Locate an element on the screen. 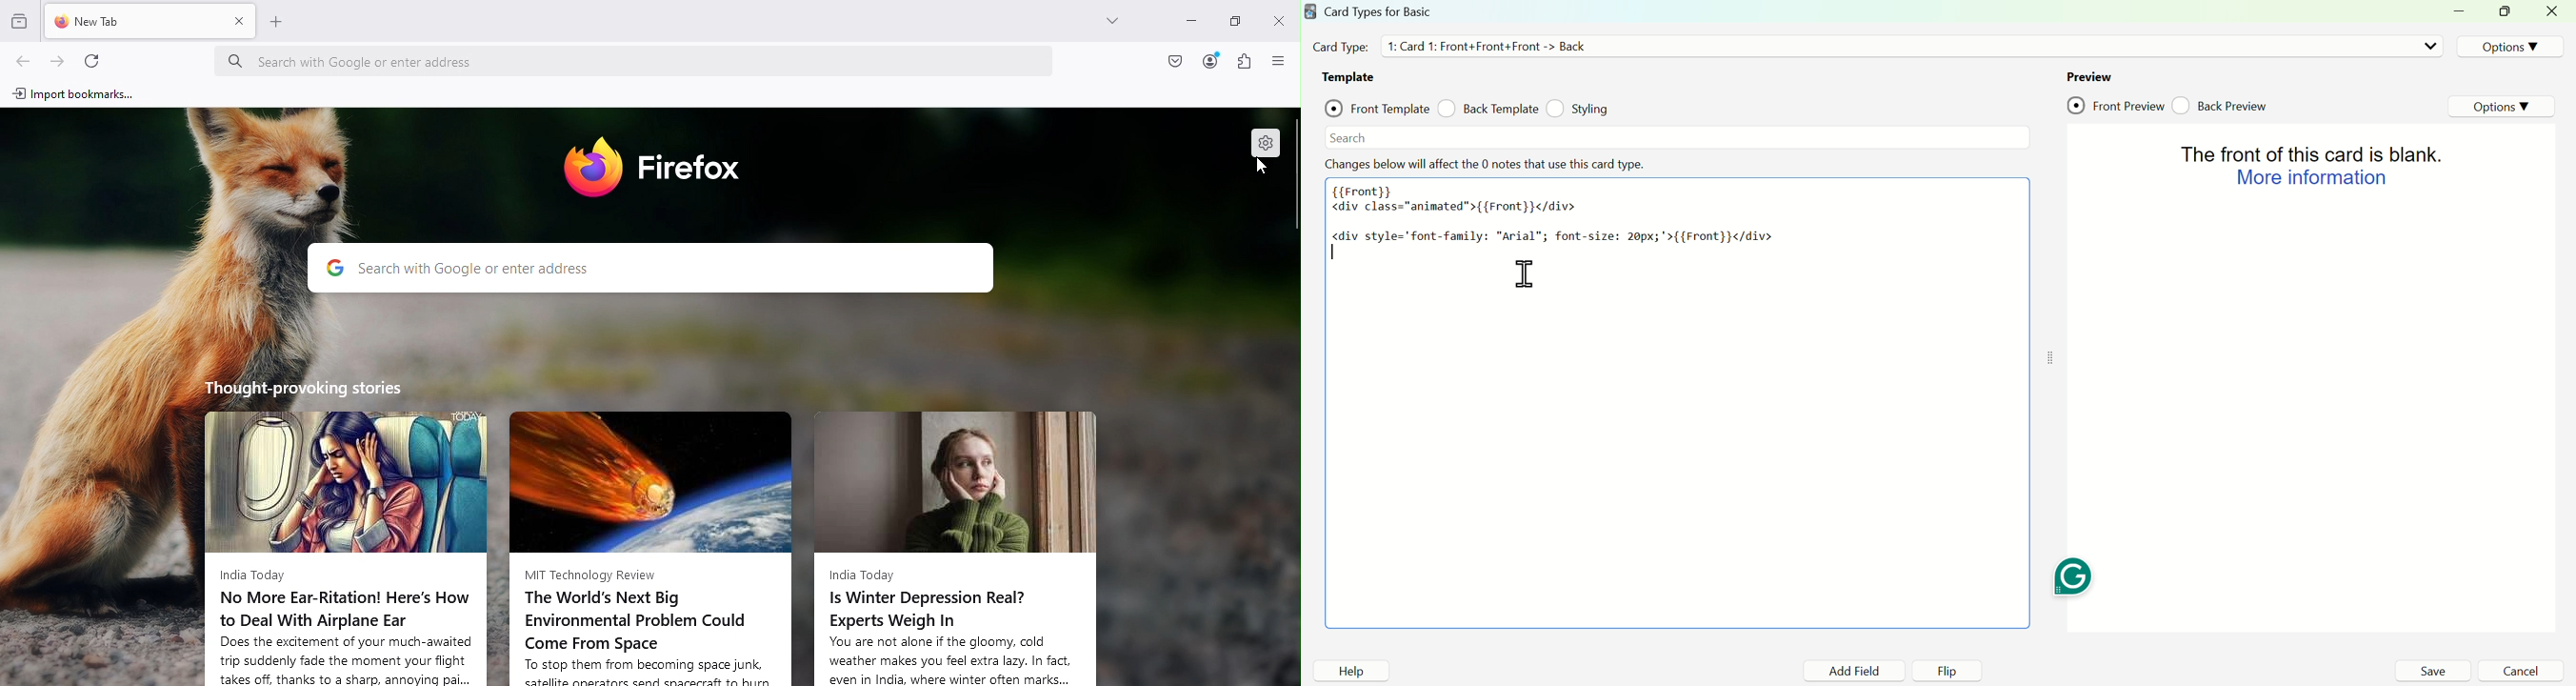 This screenshot has width=2576, height=700. help is located at coordinates (1351, 671).